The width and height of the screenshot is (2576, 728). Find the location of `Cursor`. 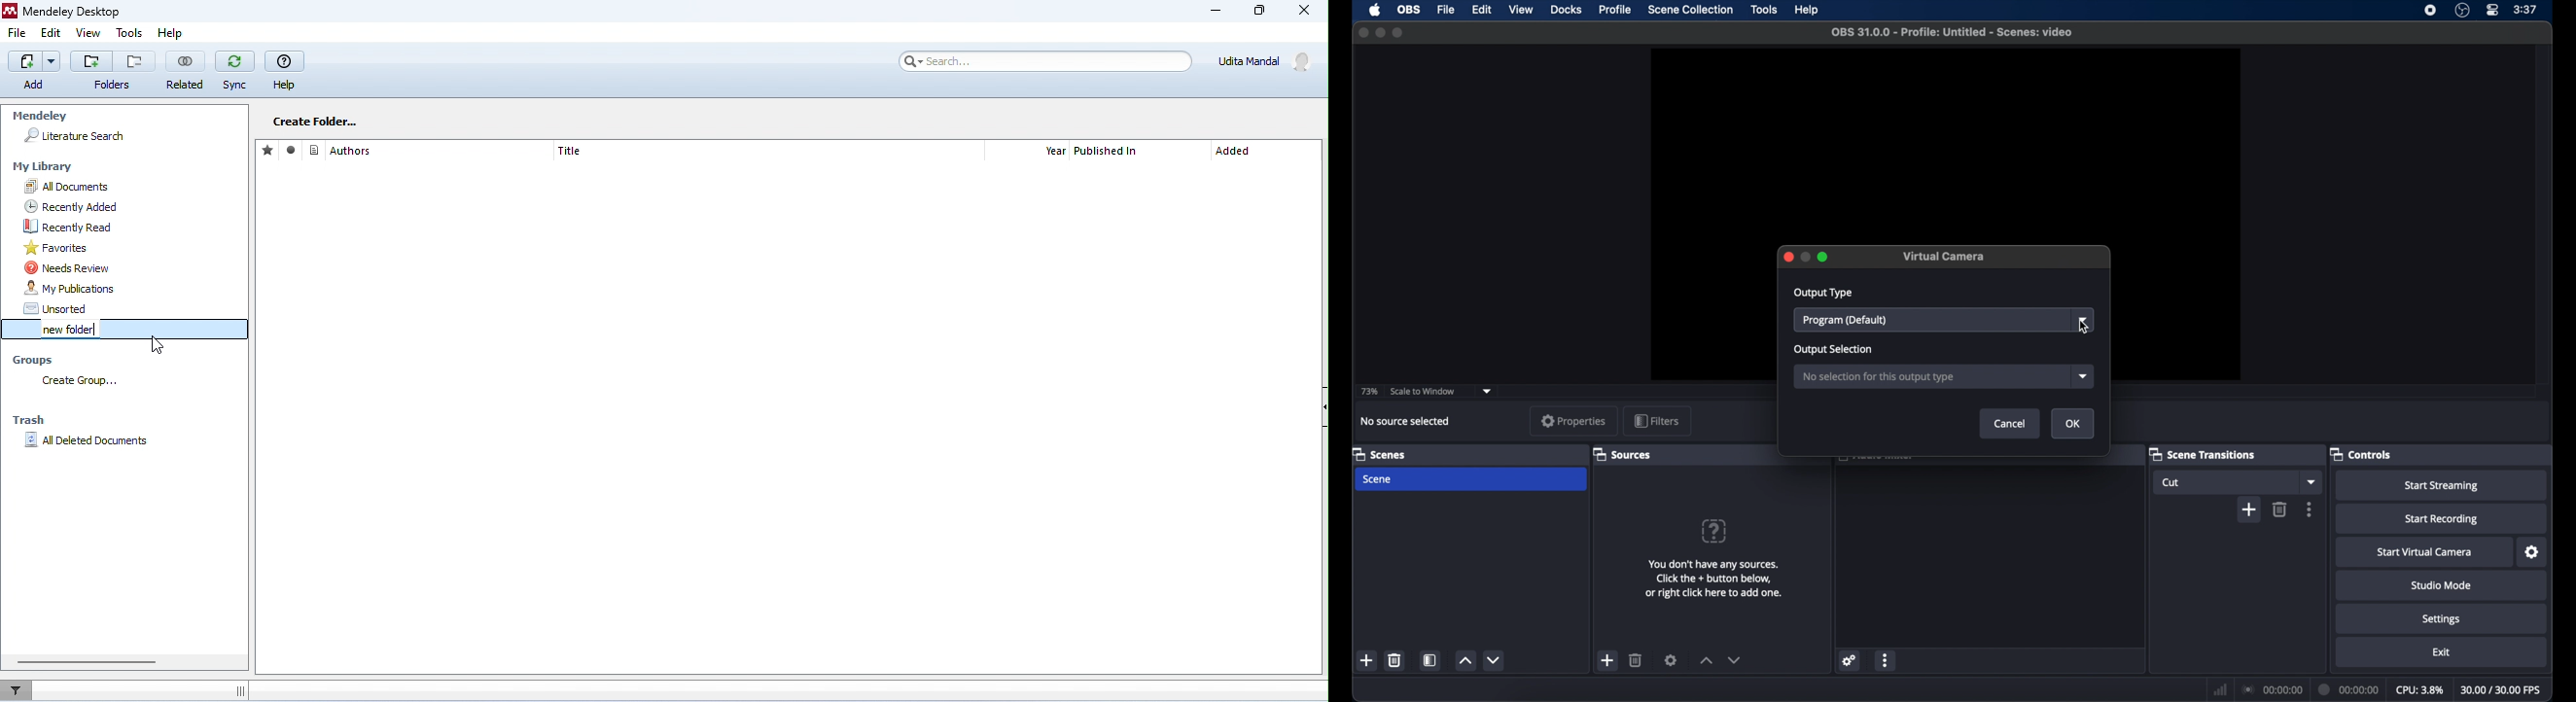

Cursor is located at coordinates (2084, 328).